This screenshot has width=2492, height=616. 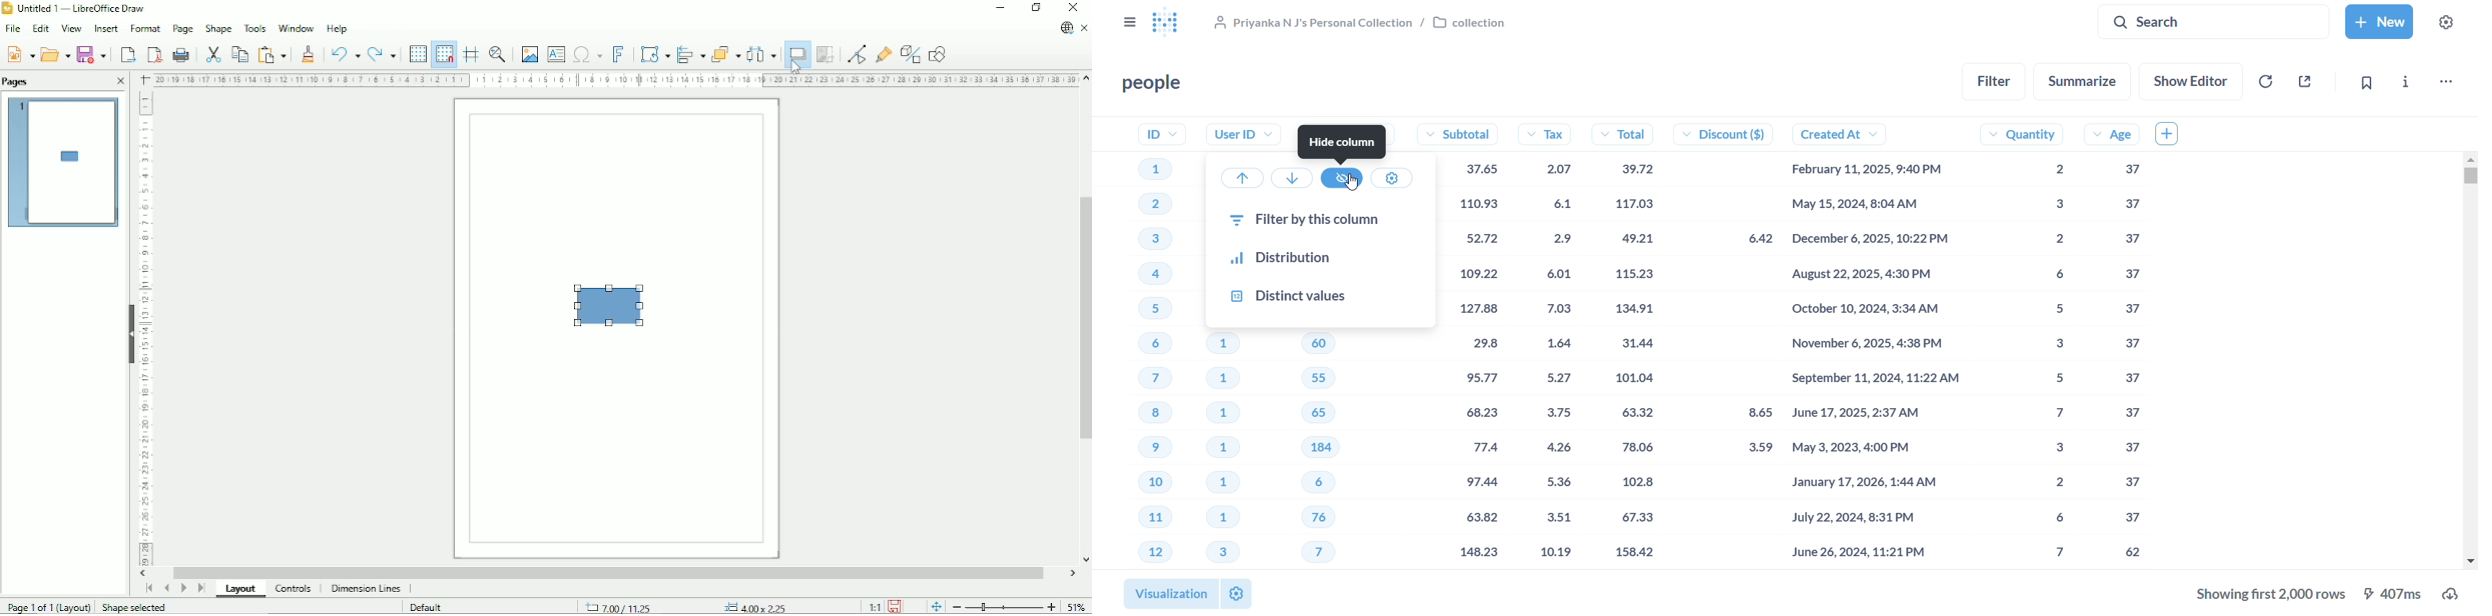 What do you see at coordinates (91, 55) in the screenshot?
I see `Save` at bounding box center [91, 55].